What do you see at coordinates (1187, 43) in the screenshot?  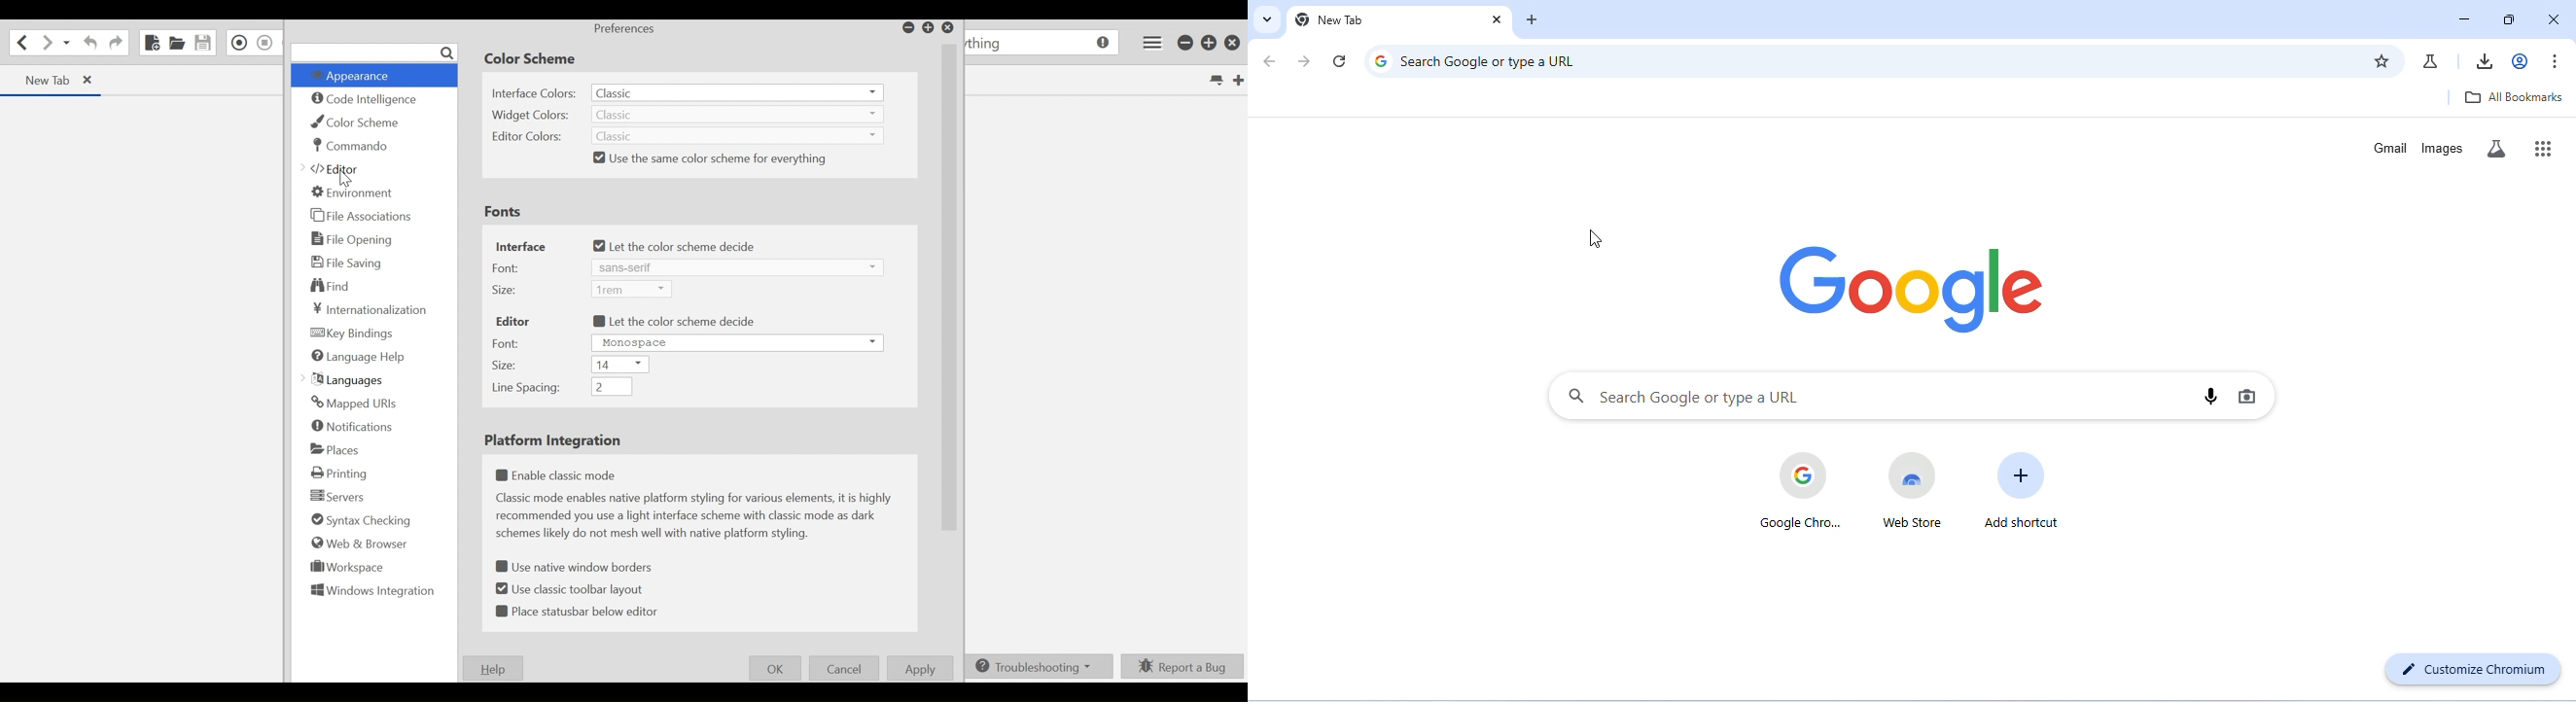 I see `minimize` at bounding box center [1187, 43].